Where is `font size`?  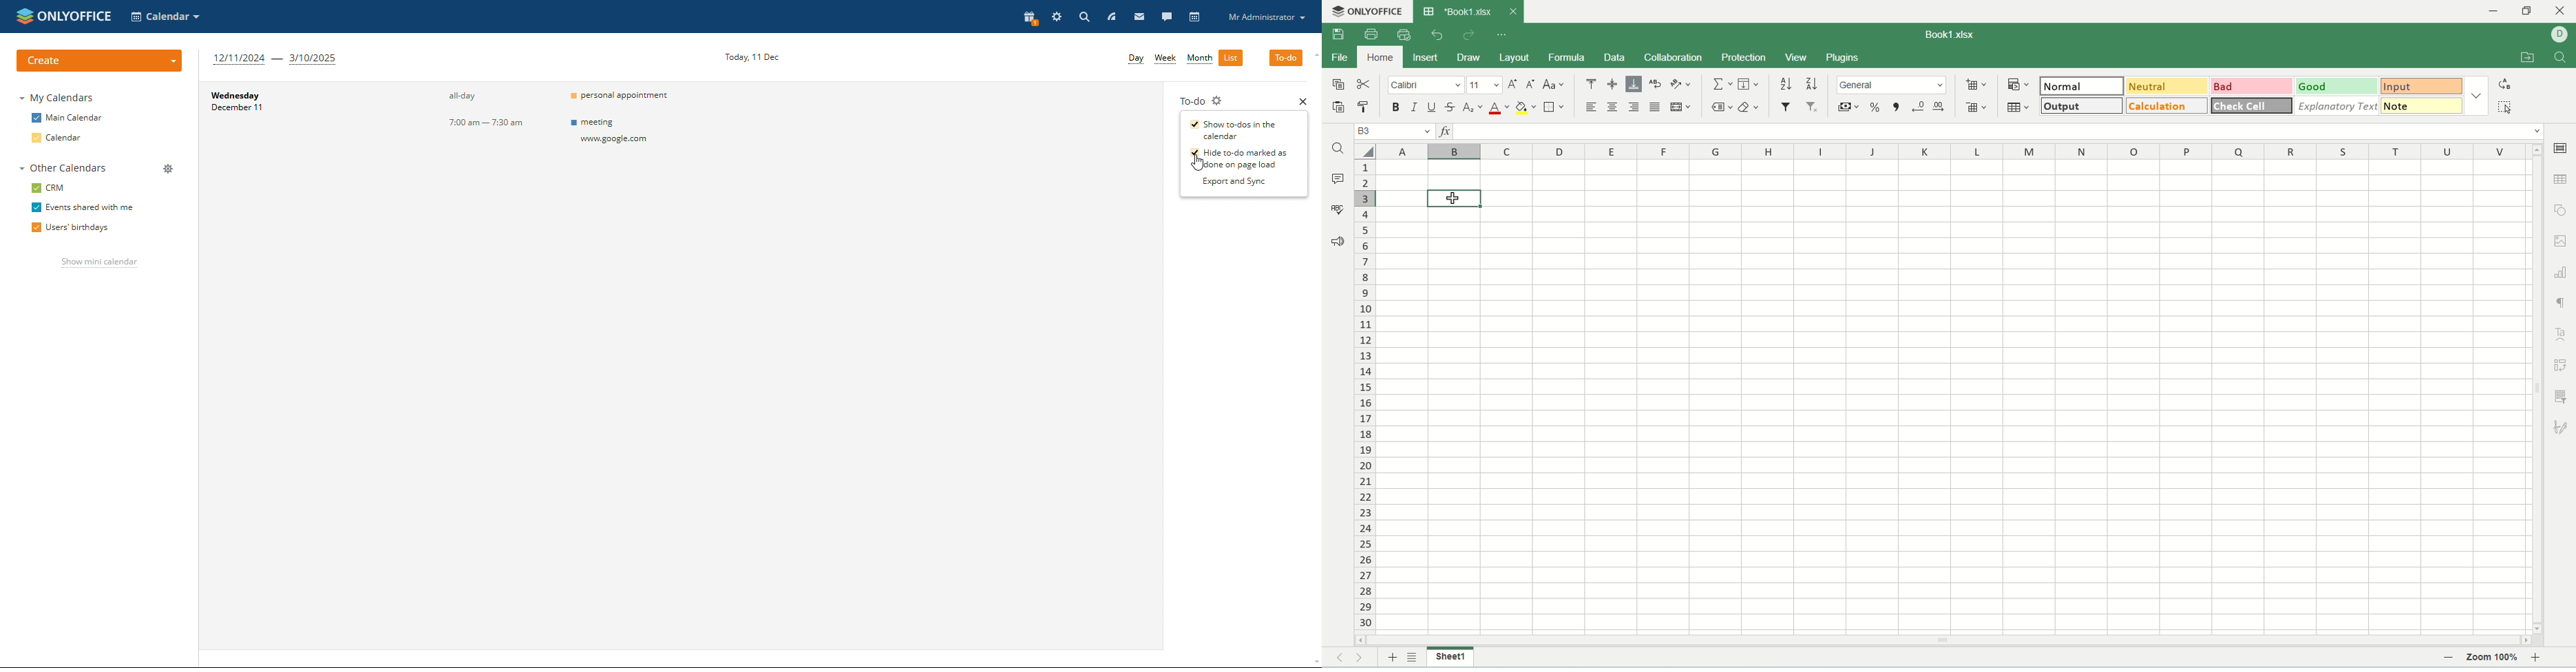 font size is located at coordinates (1485, 85).